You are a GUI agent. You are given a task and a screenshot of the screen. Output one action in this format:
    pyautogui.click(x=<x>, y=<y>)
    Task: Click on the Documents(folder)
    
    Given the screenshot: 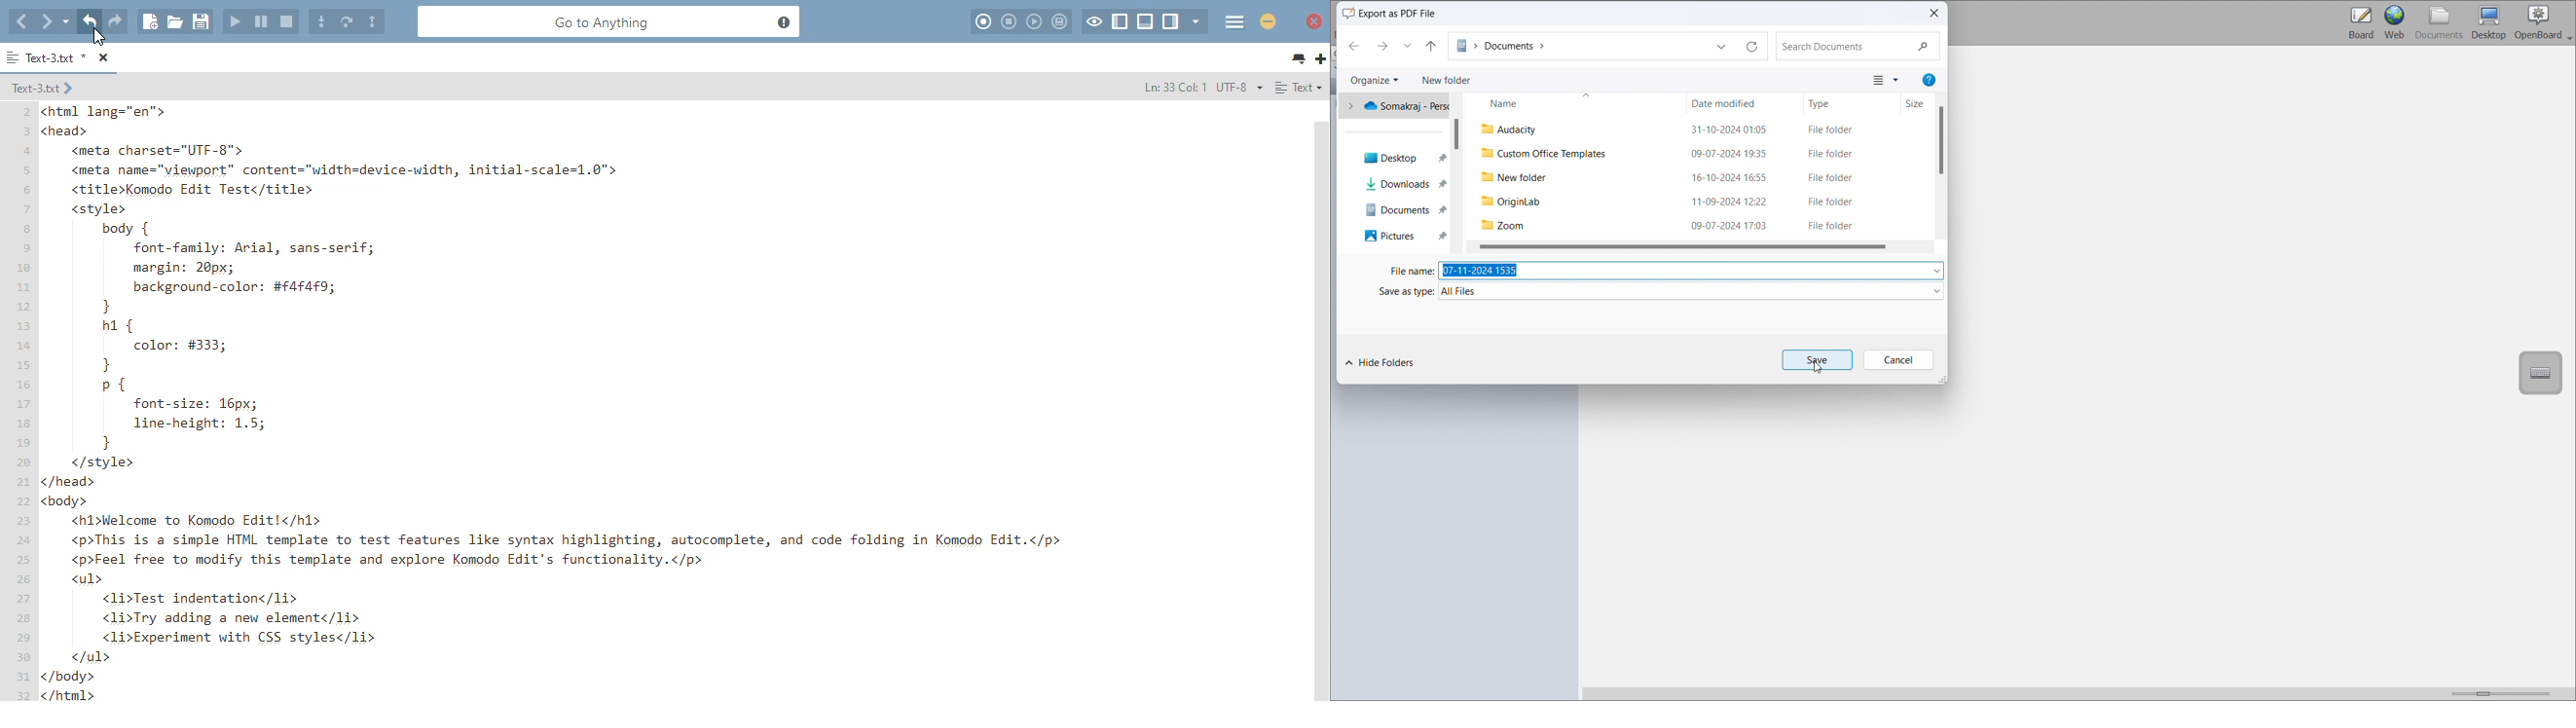 What is the action you would take?
    pyautogui.click(x=1581, y=48)
    